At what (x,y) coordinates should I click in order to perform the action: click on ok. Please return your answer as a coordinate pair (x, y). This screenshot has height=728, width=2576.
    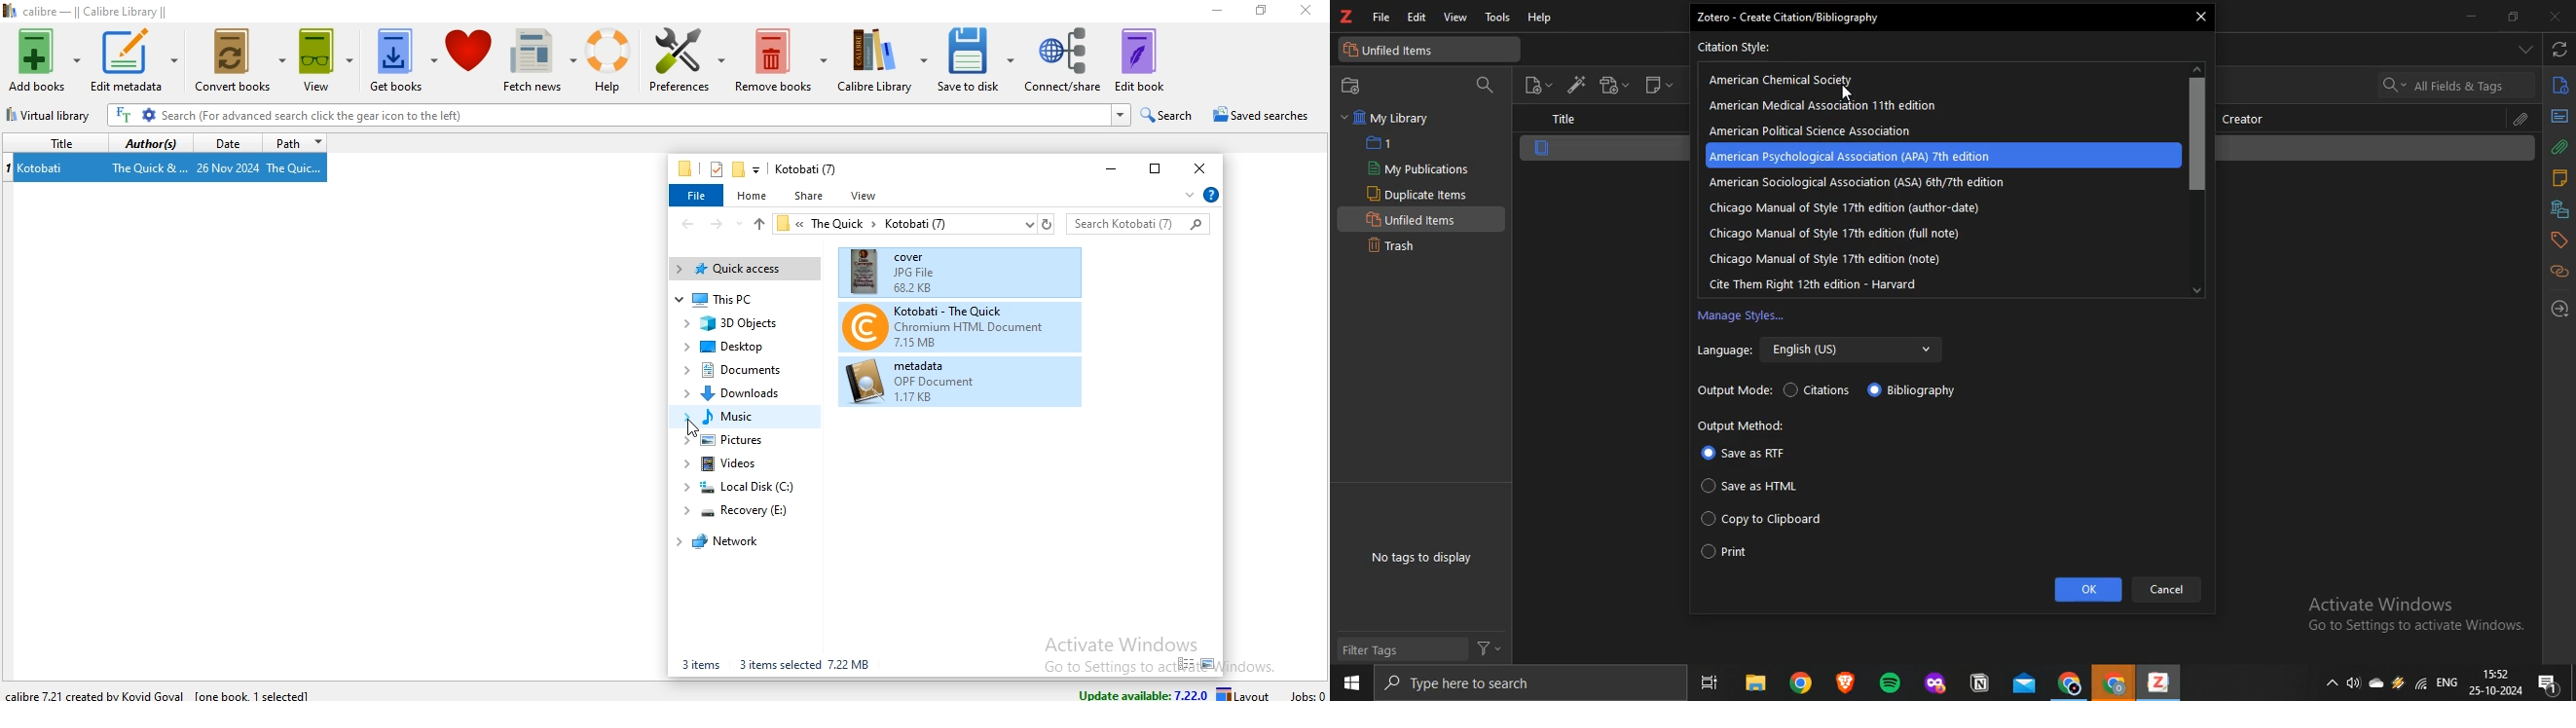
    Looking at the image, I should click on (2089, 590).